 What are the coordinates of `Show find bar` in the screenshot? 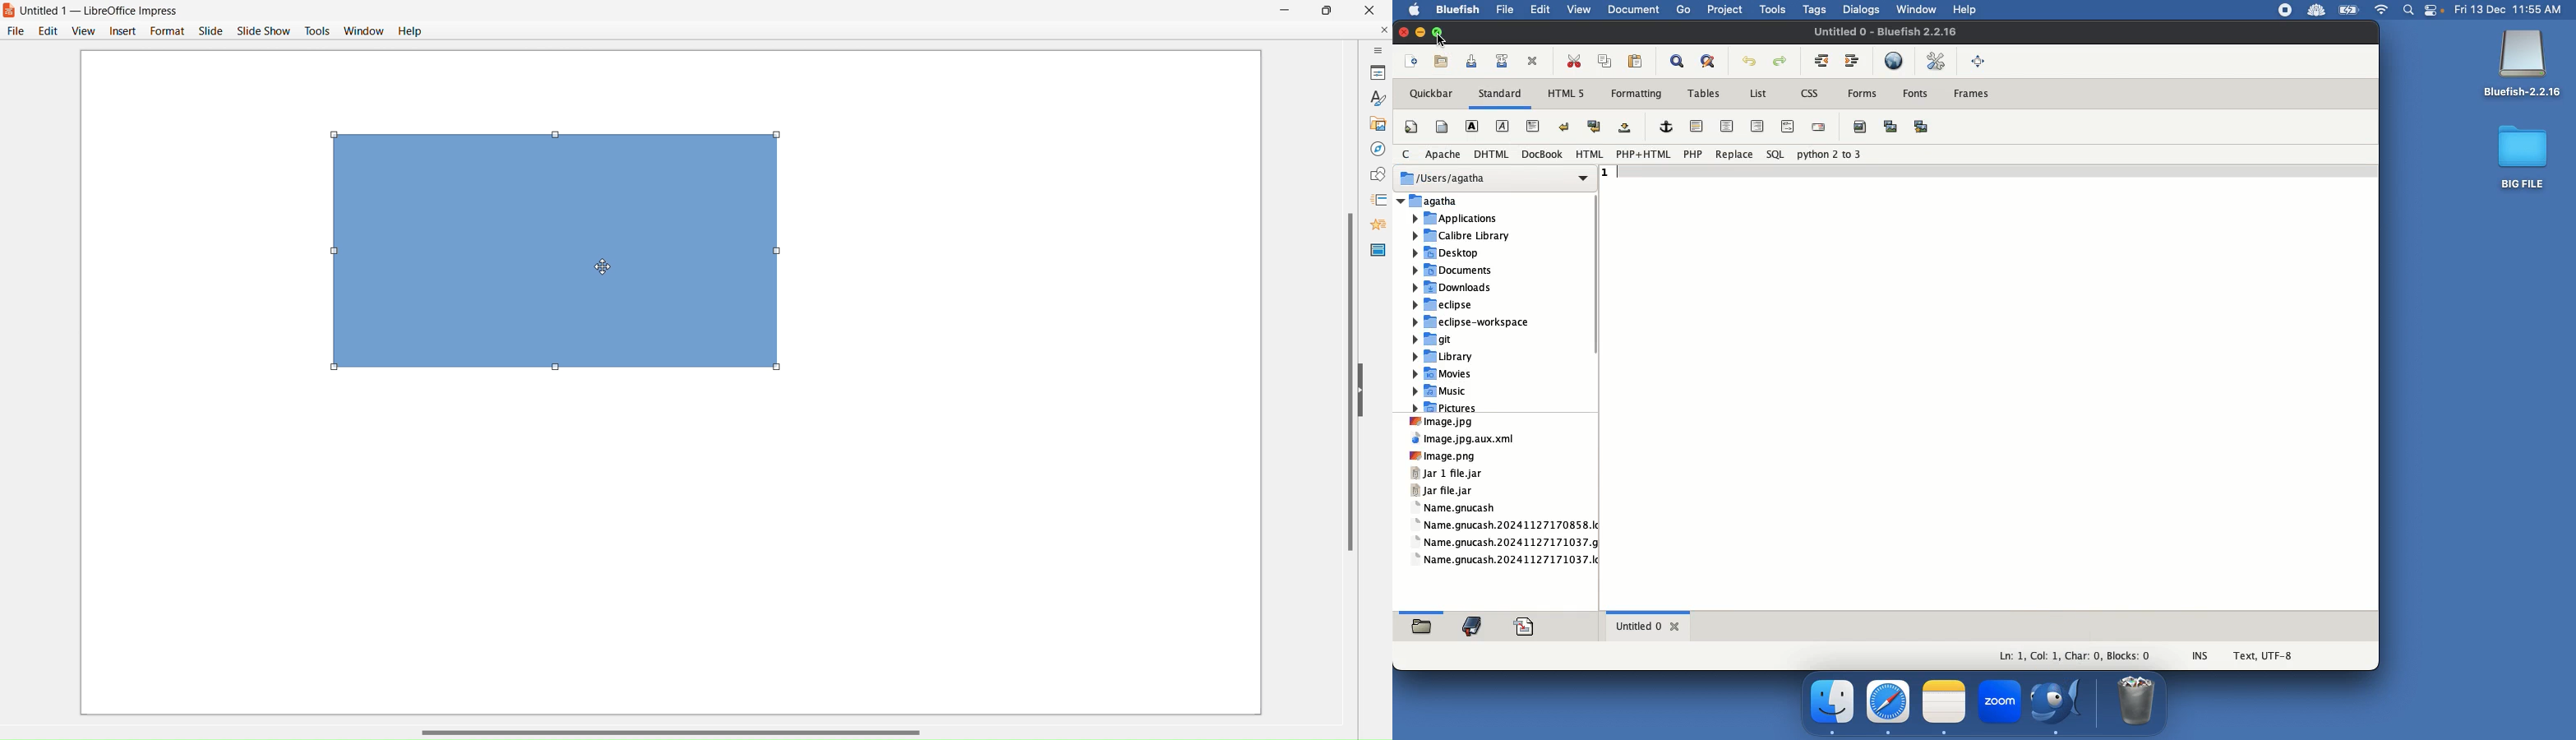 It's located at (1675, 61).